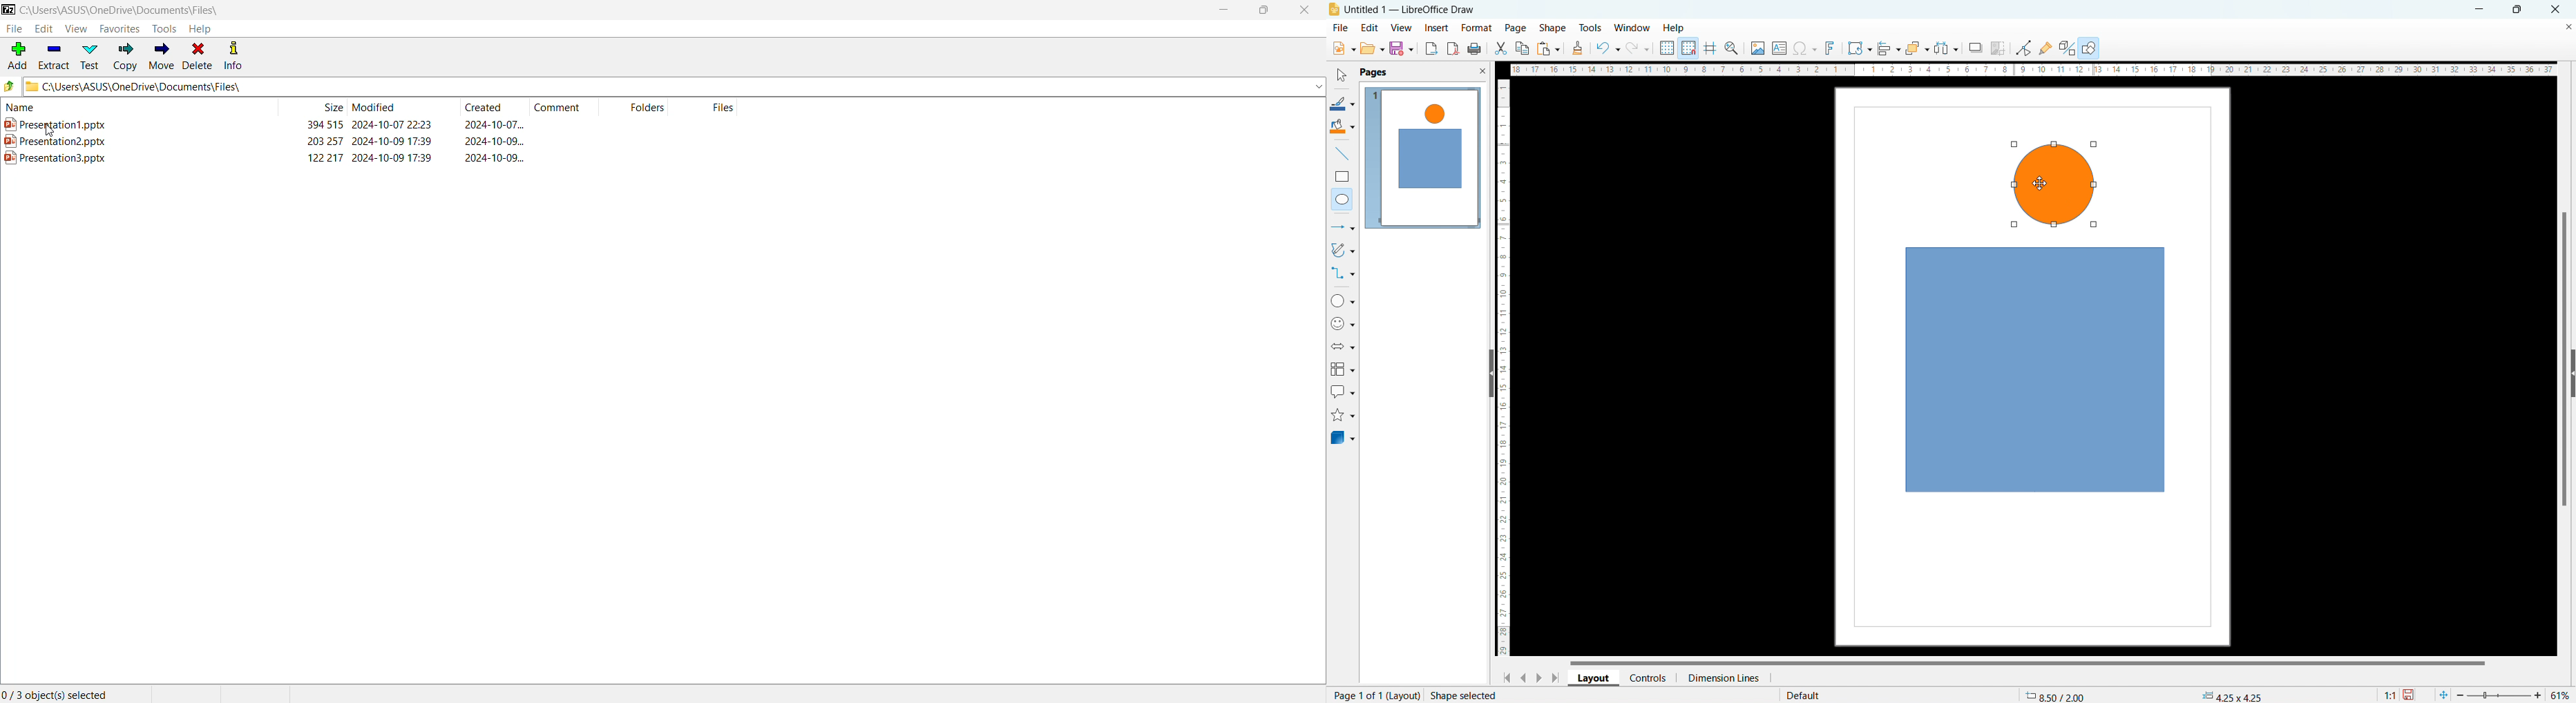 Image resolution: width=2576 pixels, height=728 pixels. What do you see at coordinates (1780, 48) in the screenshot?
I see `insert text box` at bounding box center [1780, 48].